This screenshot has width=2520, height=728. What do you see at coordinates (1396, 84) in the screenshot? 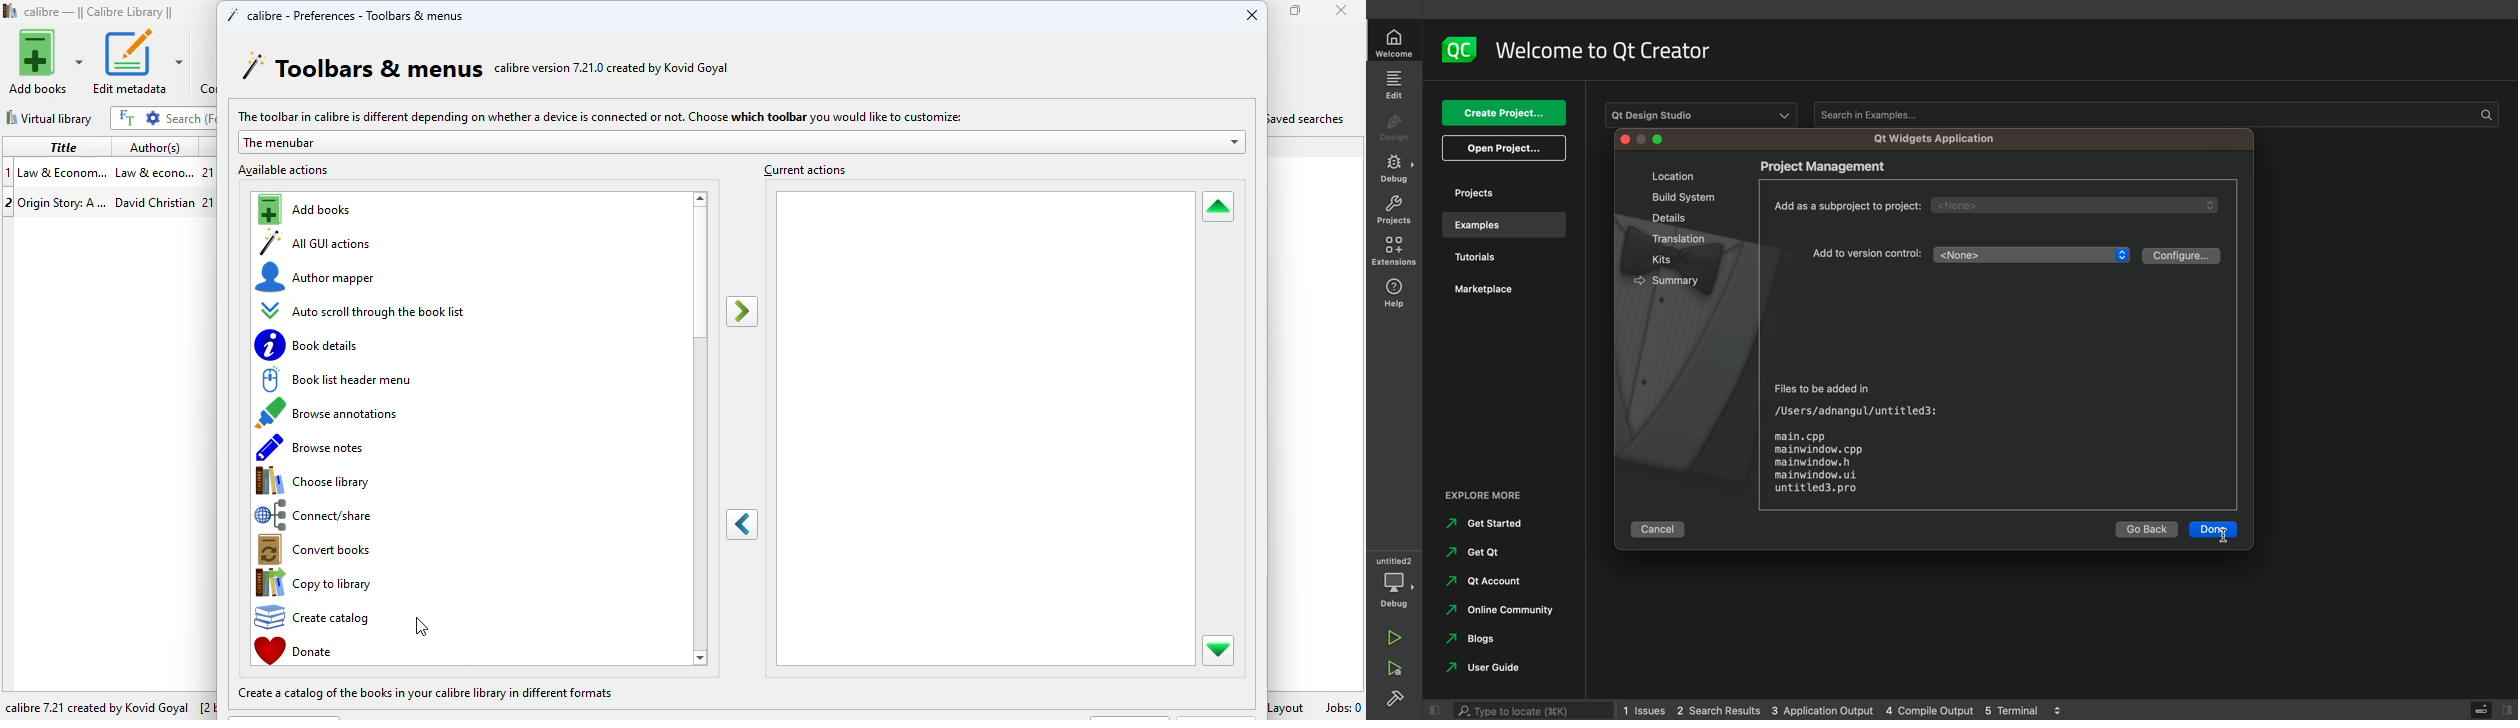
I see `edit` at bounding box center [1396, 84].